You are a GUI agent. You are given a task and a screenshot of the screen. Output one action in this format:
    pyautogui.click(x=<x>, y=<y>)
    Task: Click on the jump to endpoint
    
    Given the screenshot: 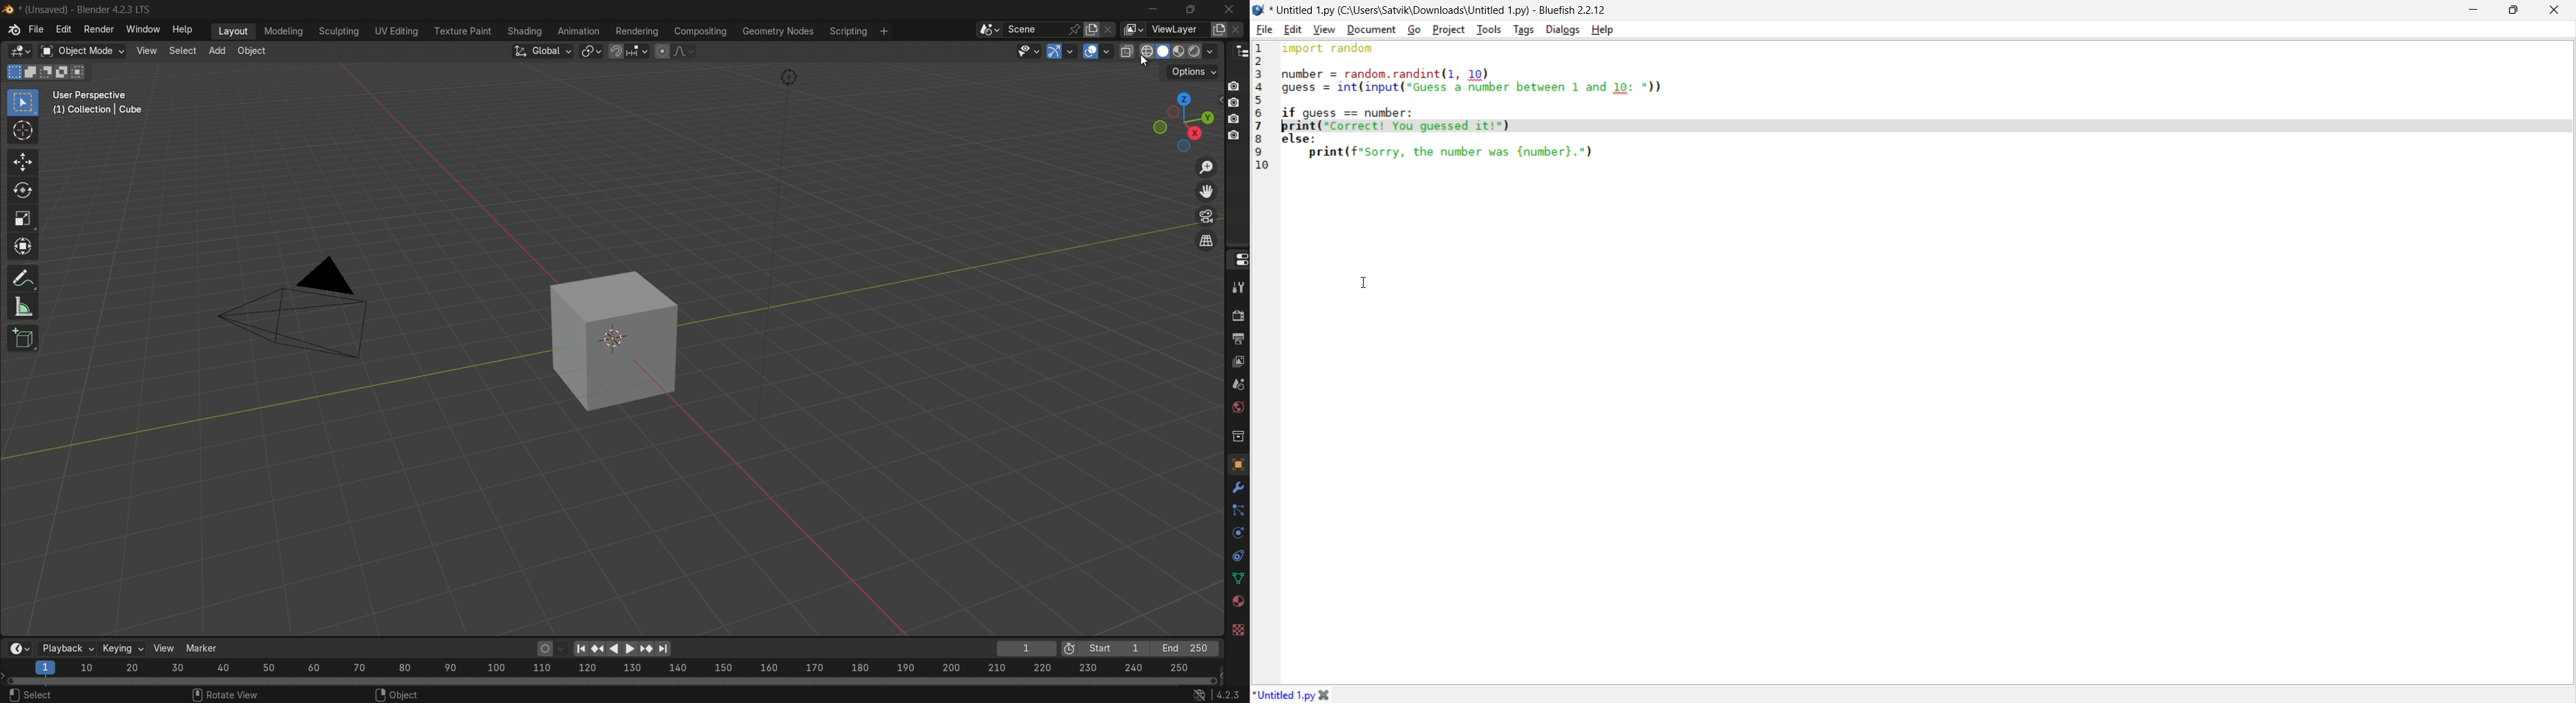 What is the action you would take?
    pyautogui.click(x=664, y=649)
    